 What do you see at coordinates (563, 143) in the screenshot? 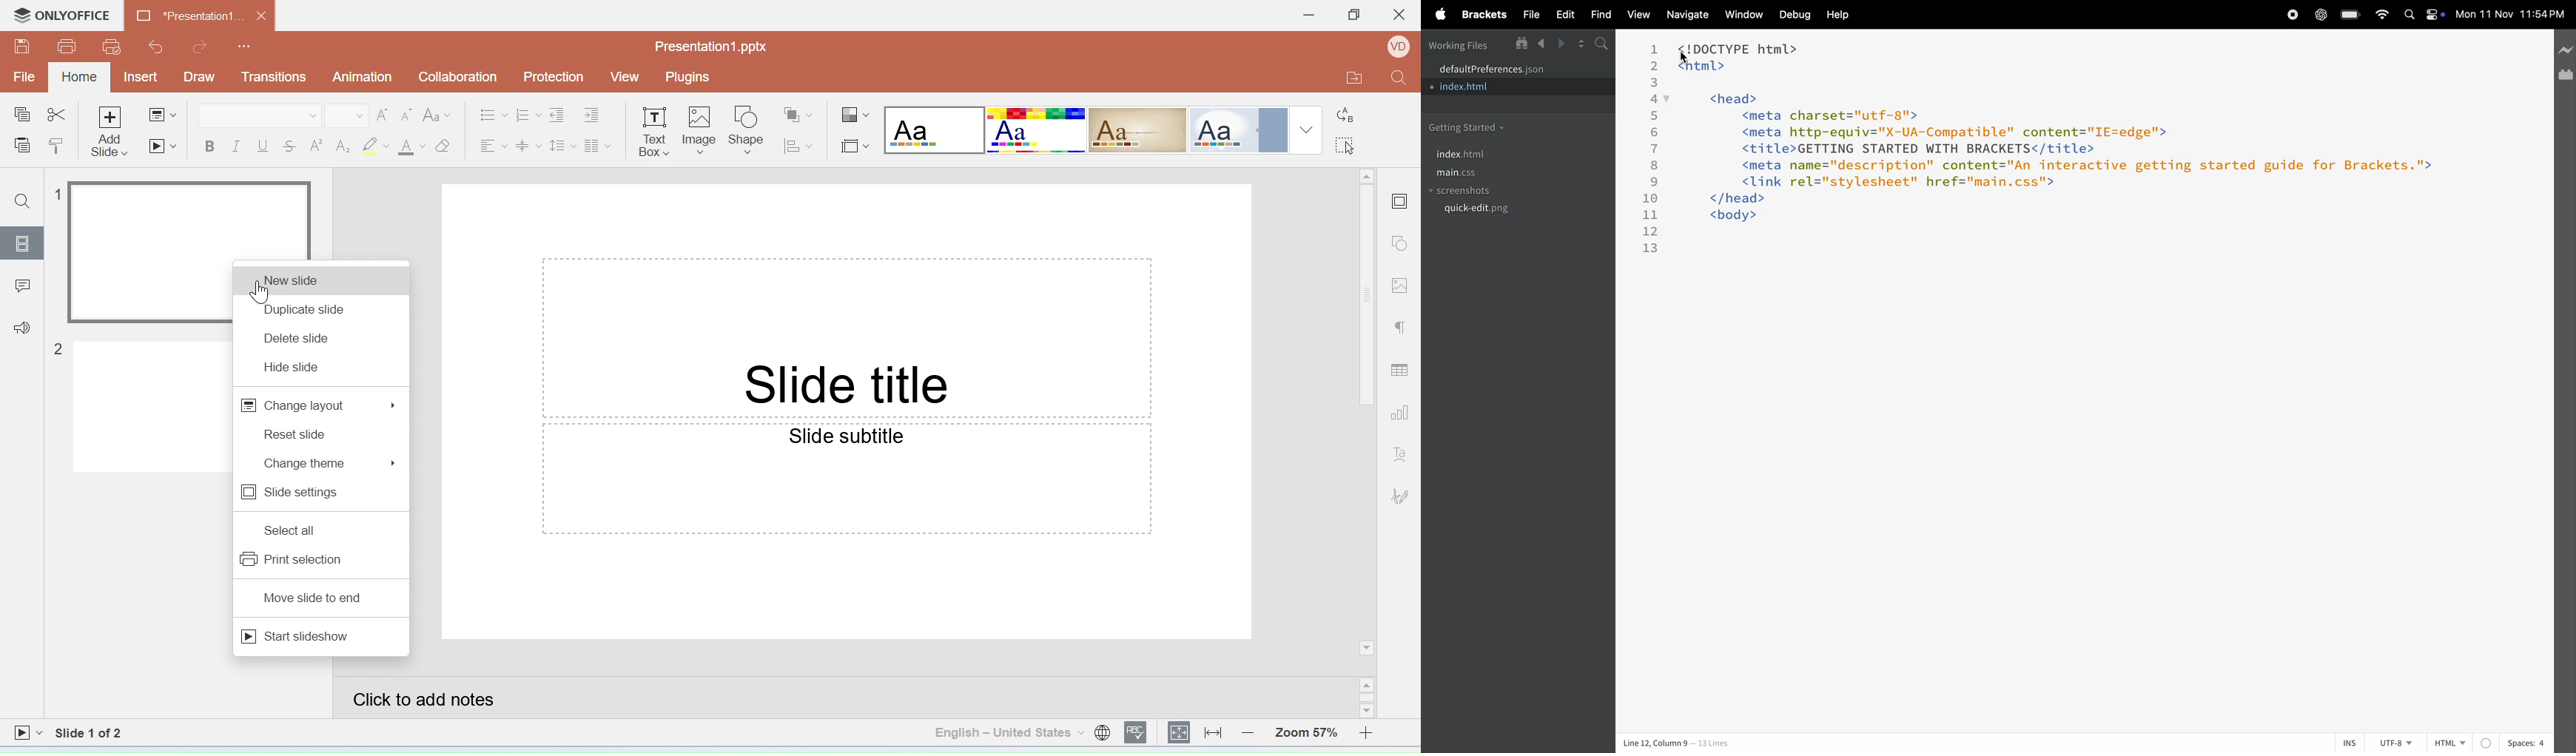
I see `Line spacing` at bounding box center [563, 143].